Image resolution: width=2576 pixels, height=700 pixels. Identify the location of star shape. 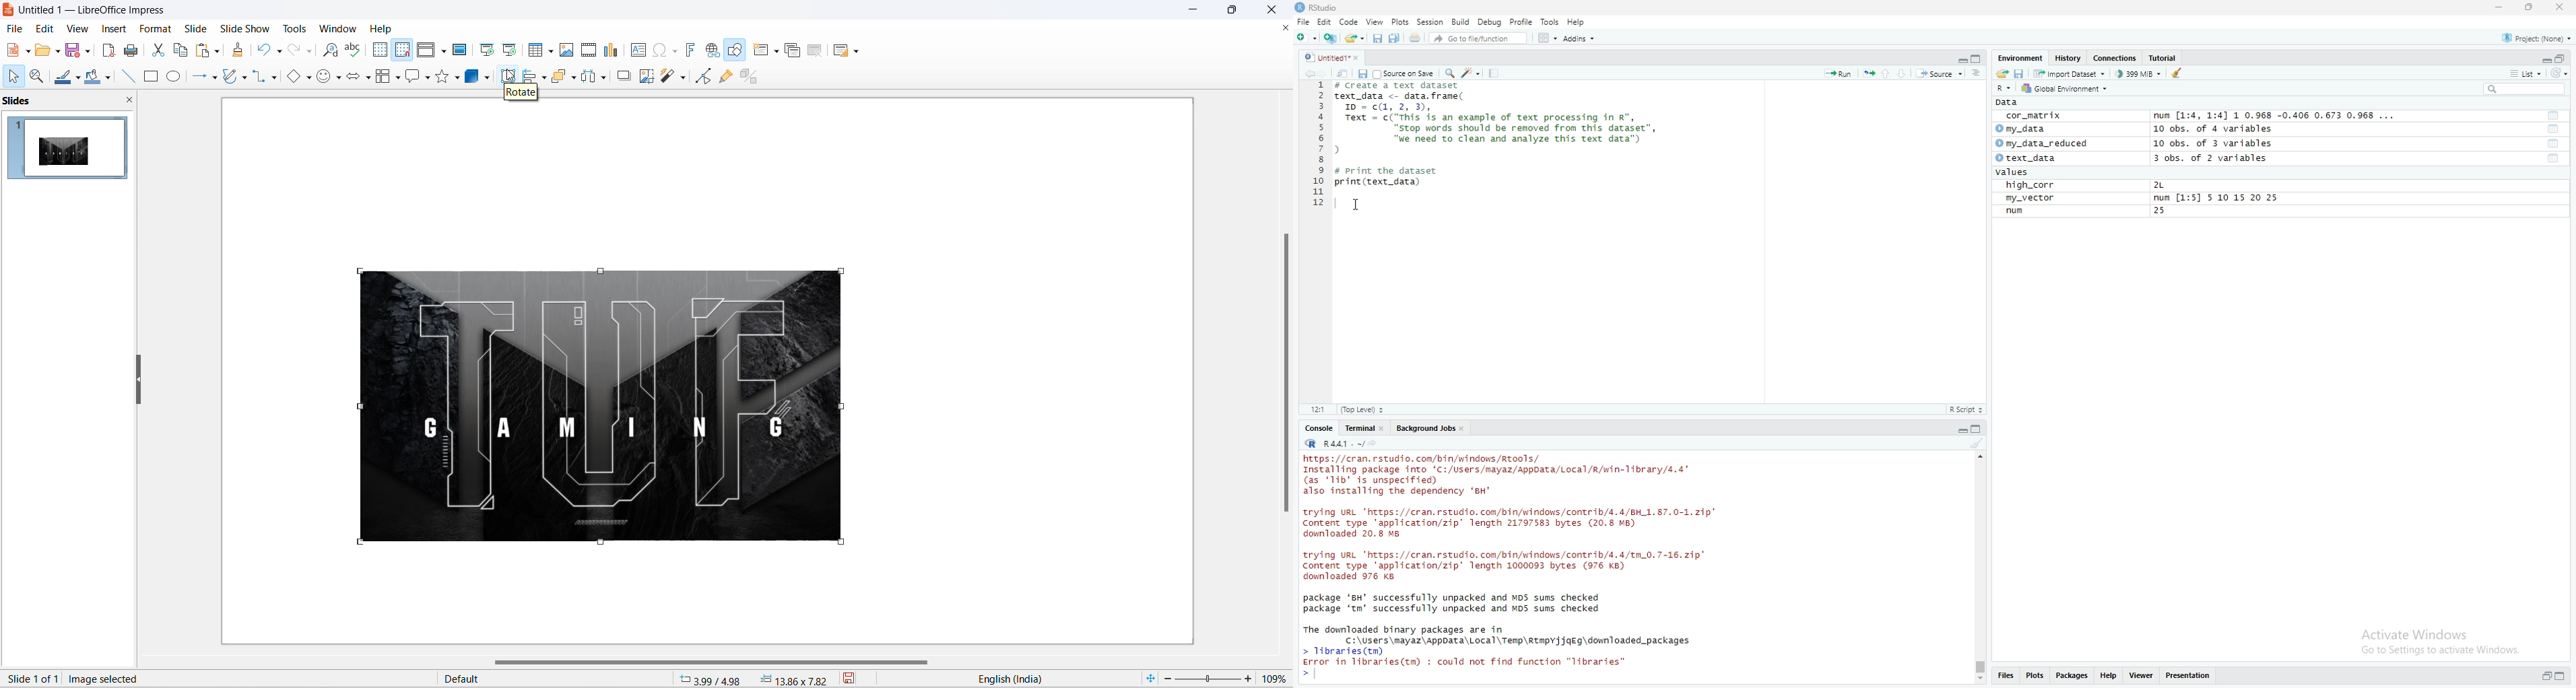
(442, 75).